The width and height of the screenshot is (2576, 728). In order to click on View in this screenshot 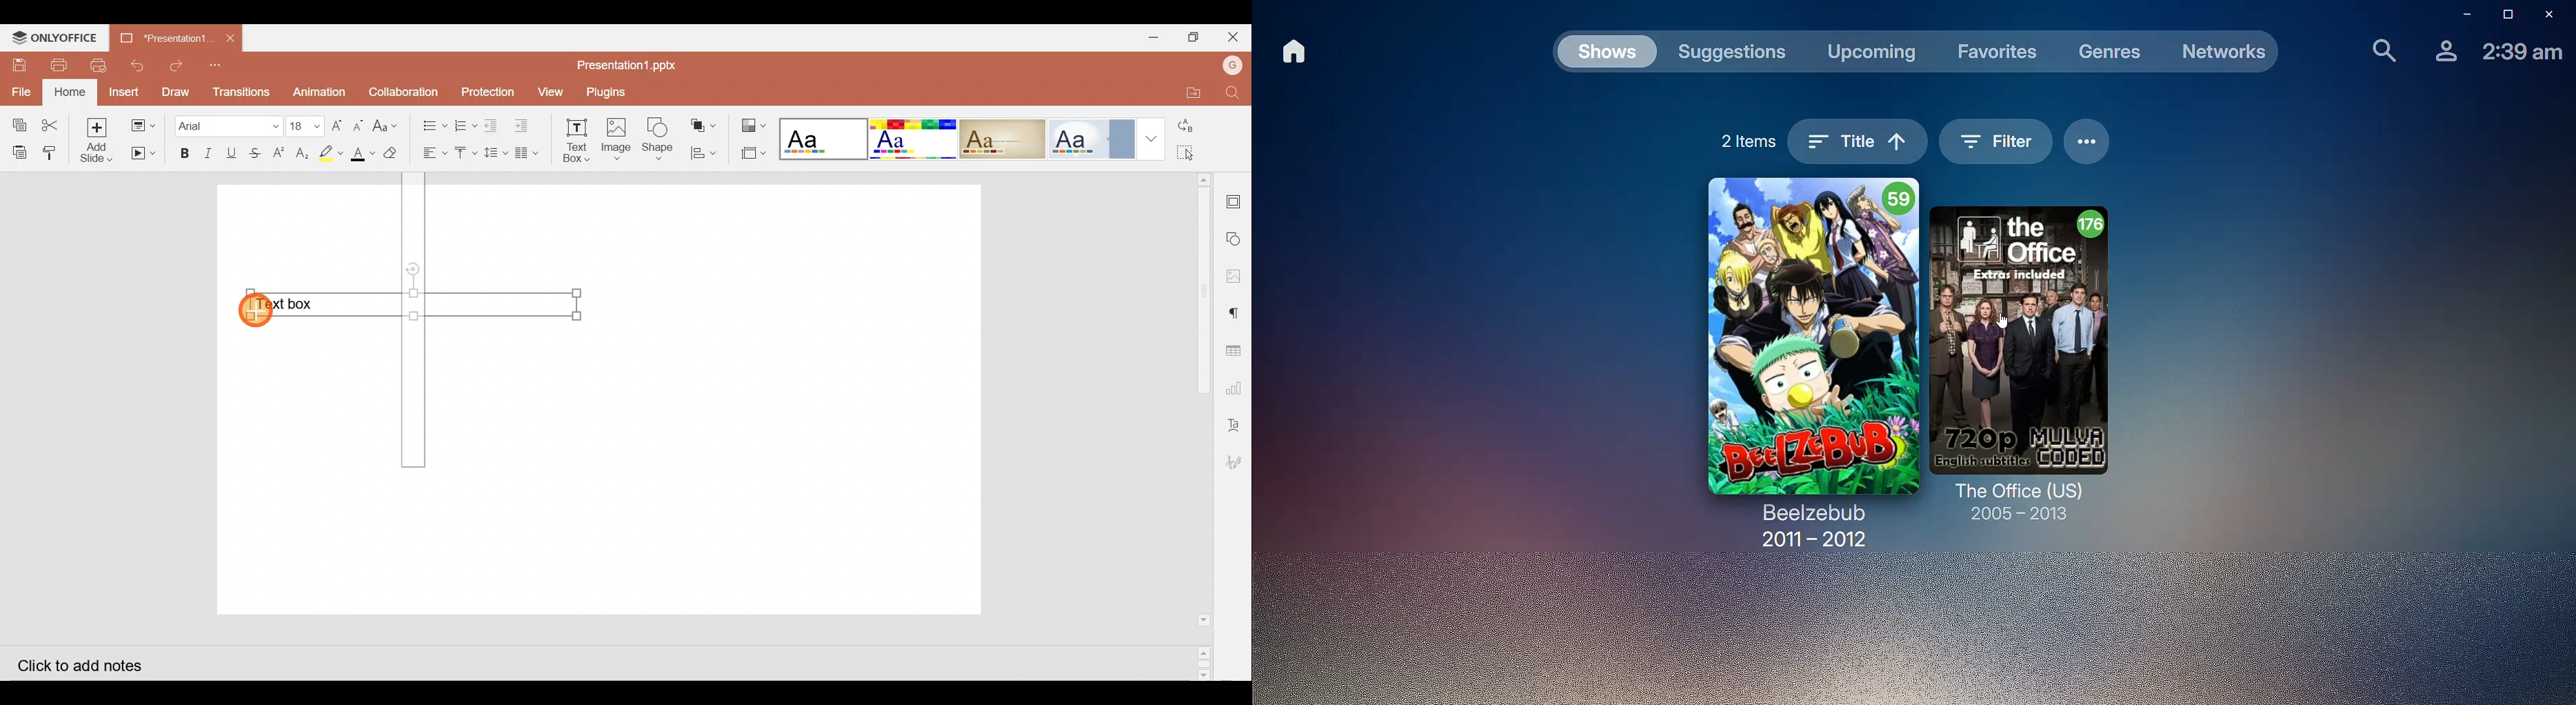, I will do `click(549, 91)`.